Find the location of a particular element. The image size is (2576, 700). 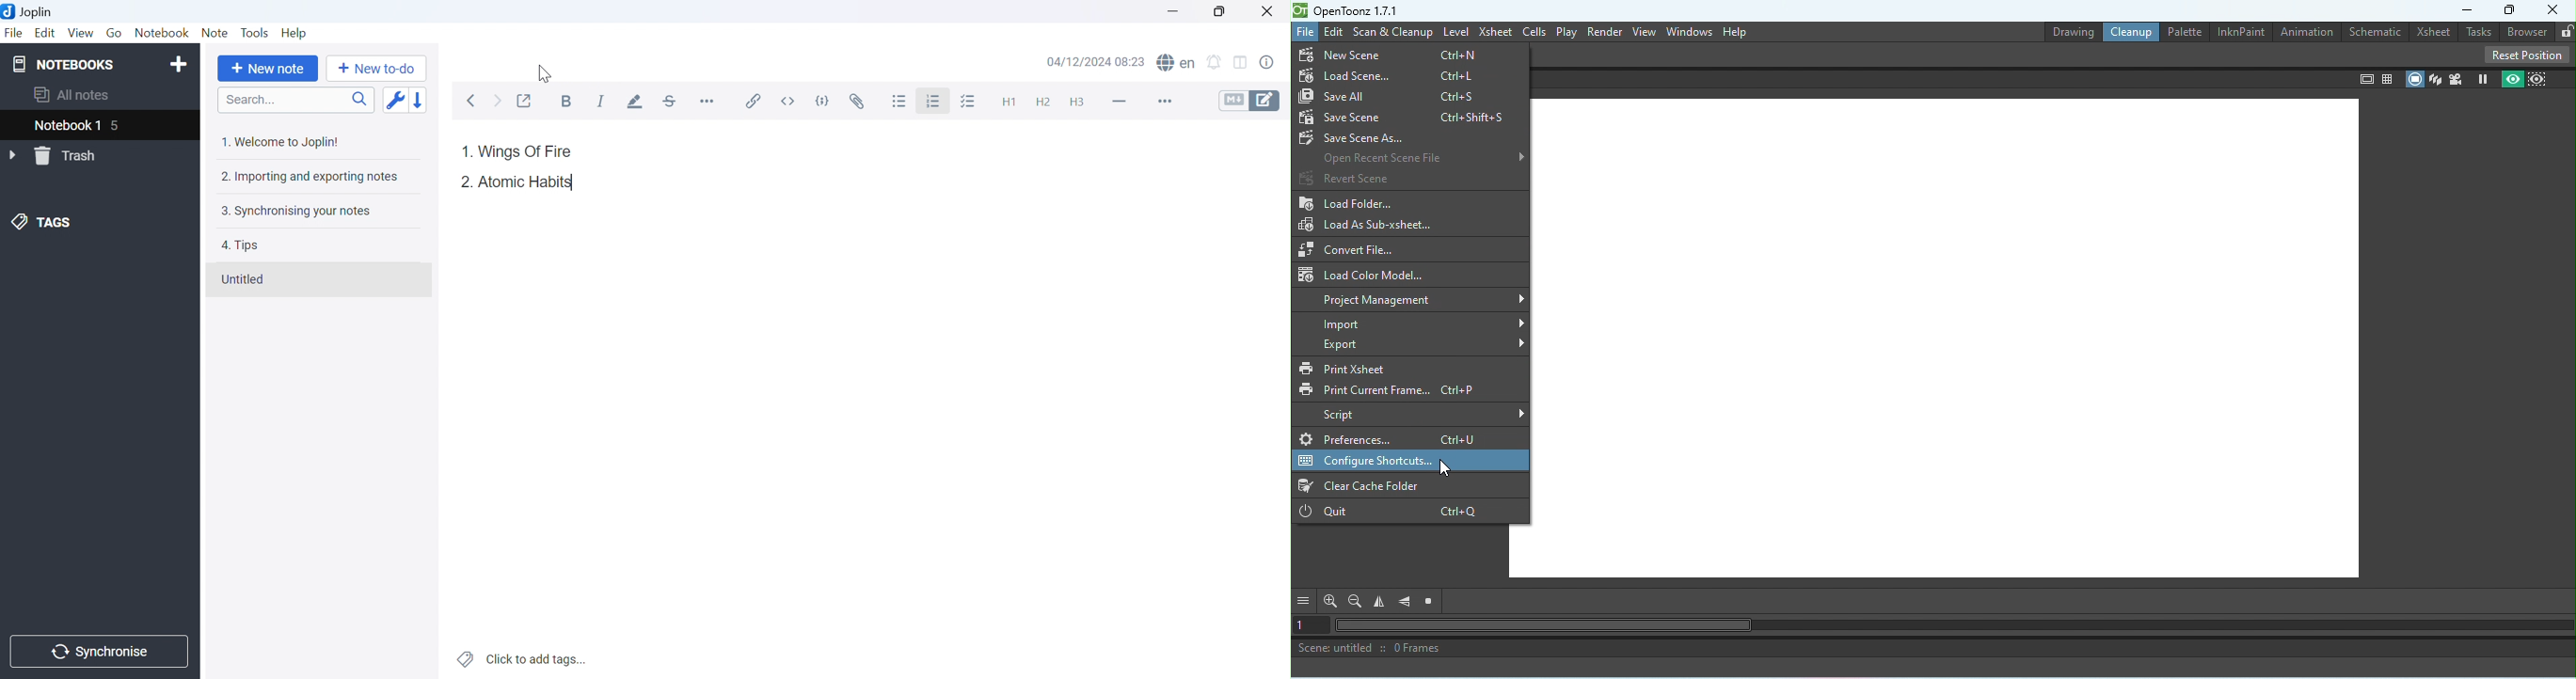

Bold is located at coordinates (567, 101).